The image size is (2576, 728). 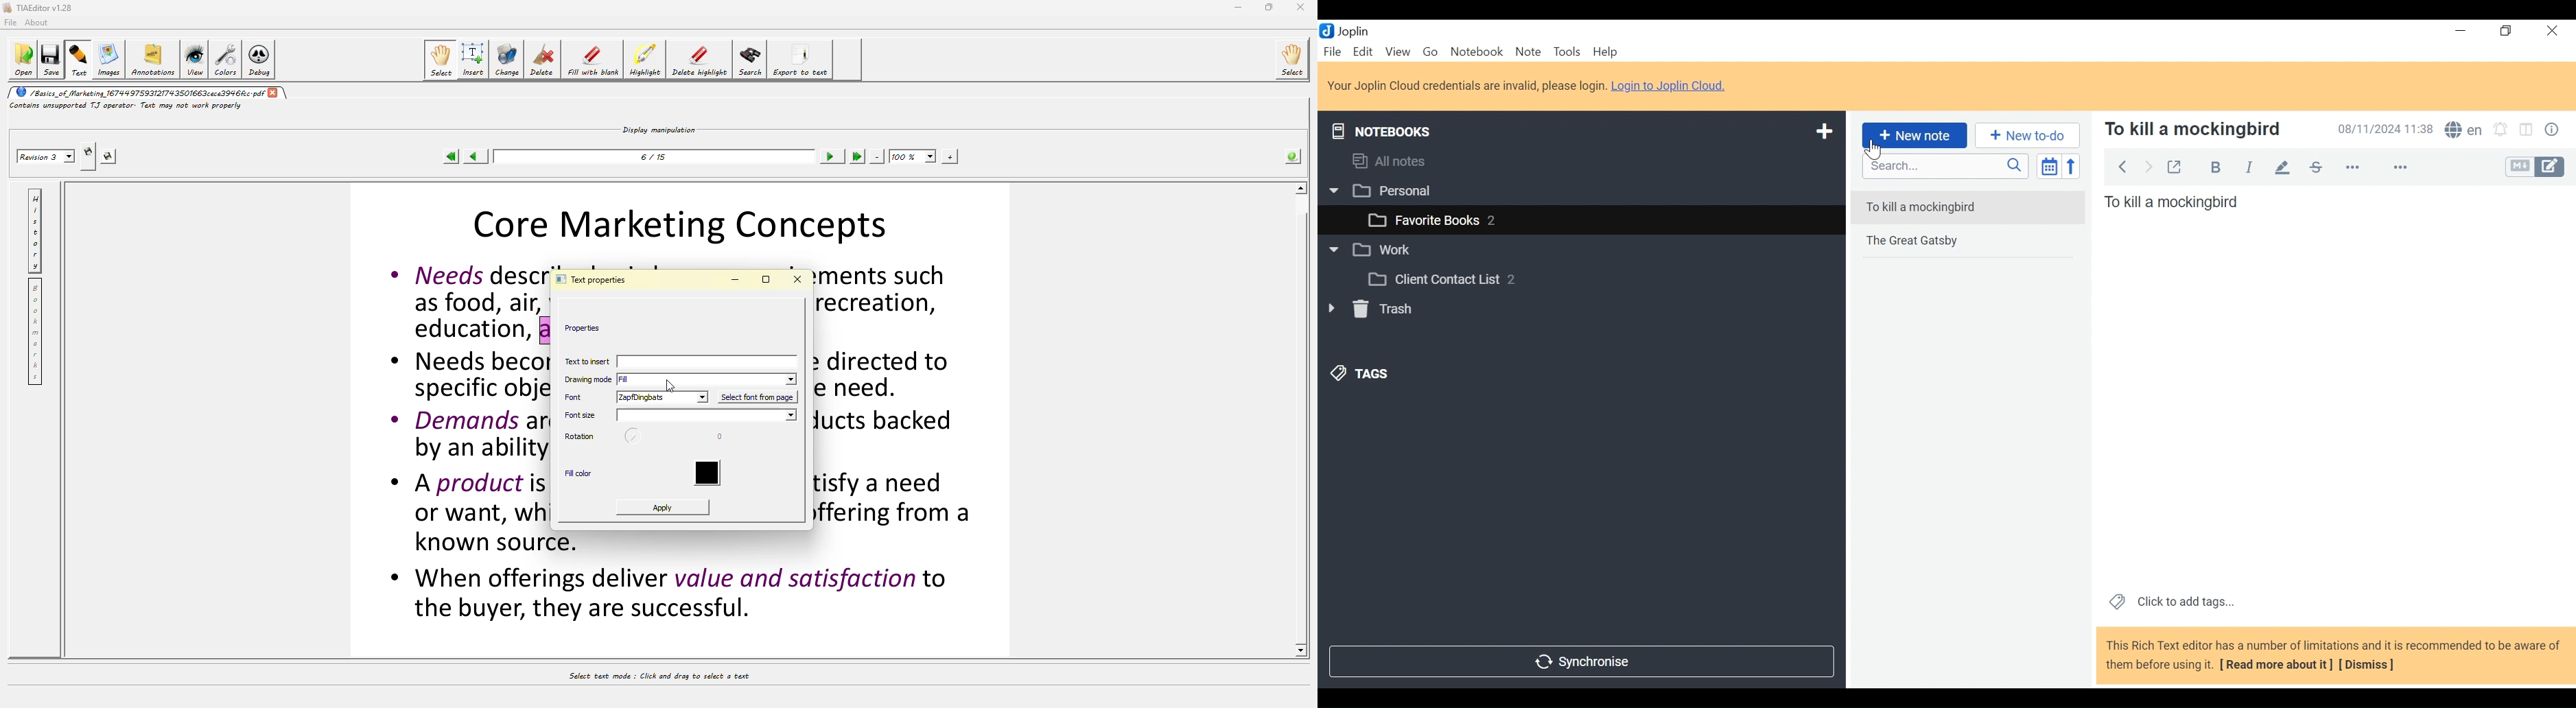 What do you see at coordinates (2051, 167) in the screenshot?
I see `Toggle sort order field ` at bounding box center [2051, 167].